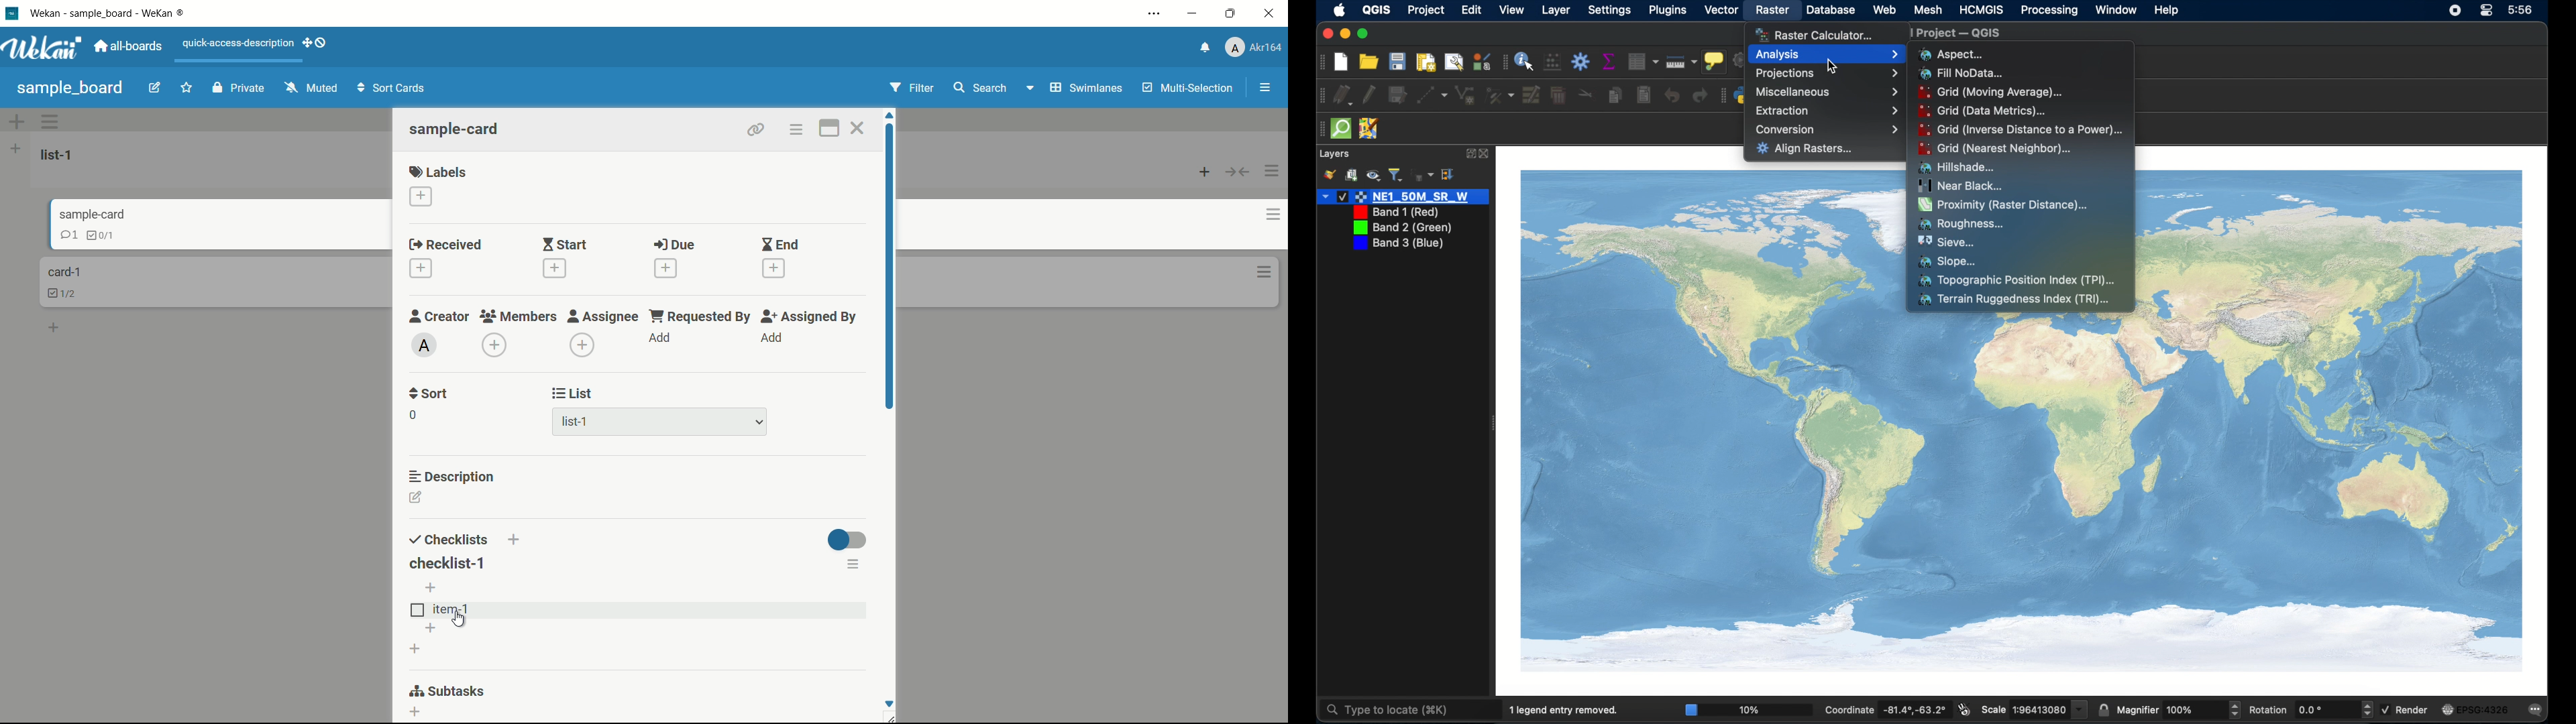 The height and width of the screenshot is (728, 2576). What do you see at coordinates (1525, 61) in the screenshot?
I see `identify feature` at bounding box center [1525, 61].